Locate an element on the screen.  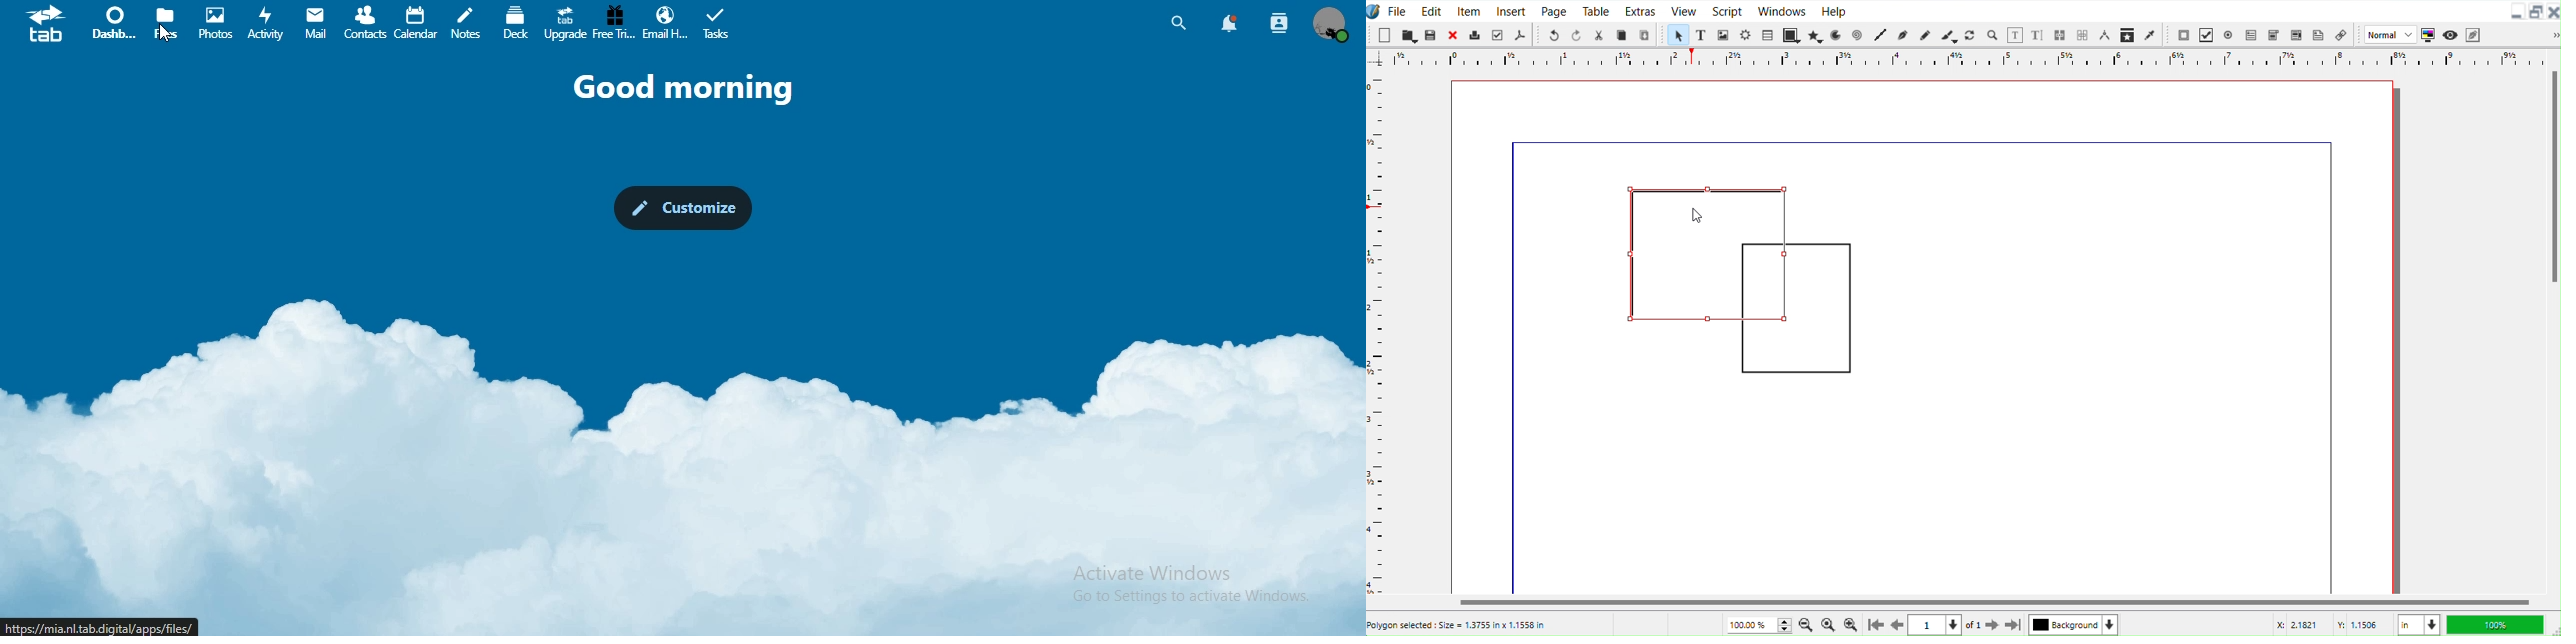
Normal is located at coordinates (2389, 34).